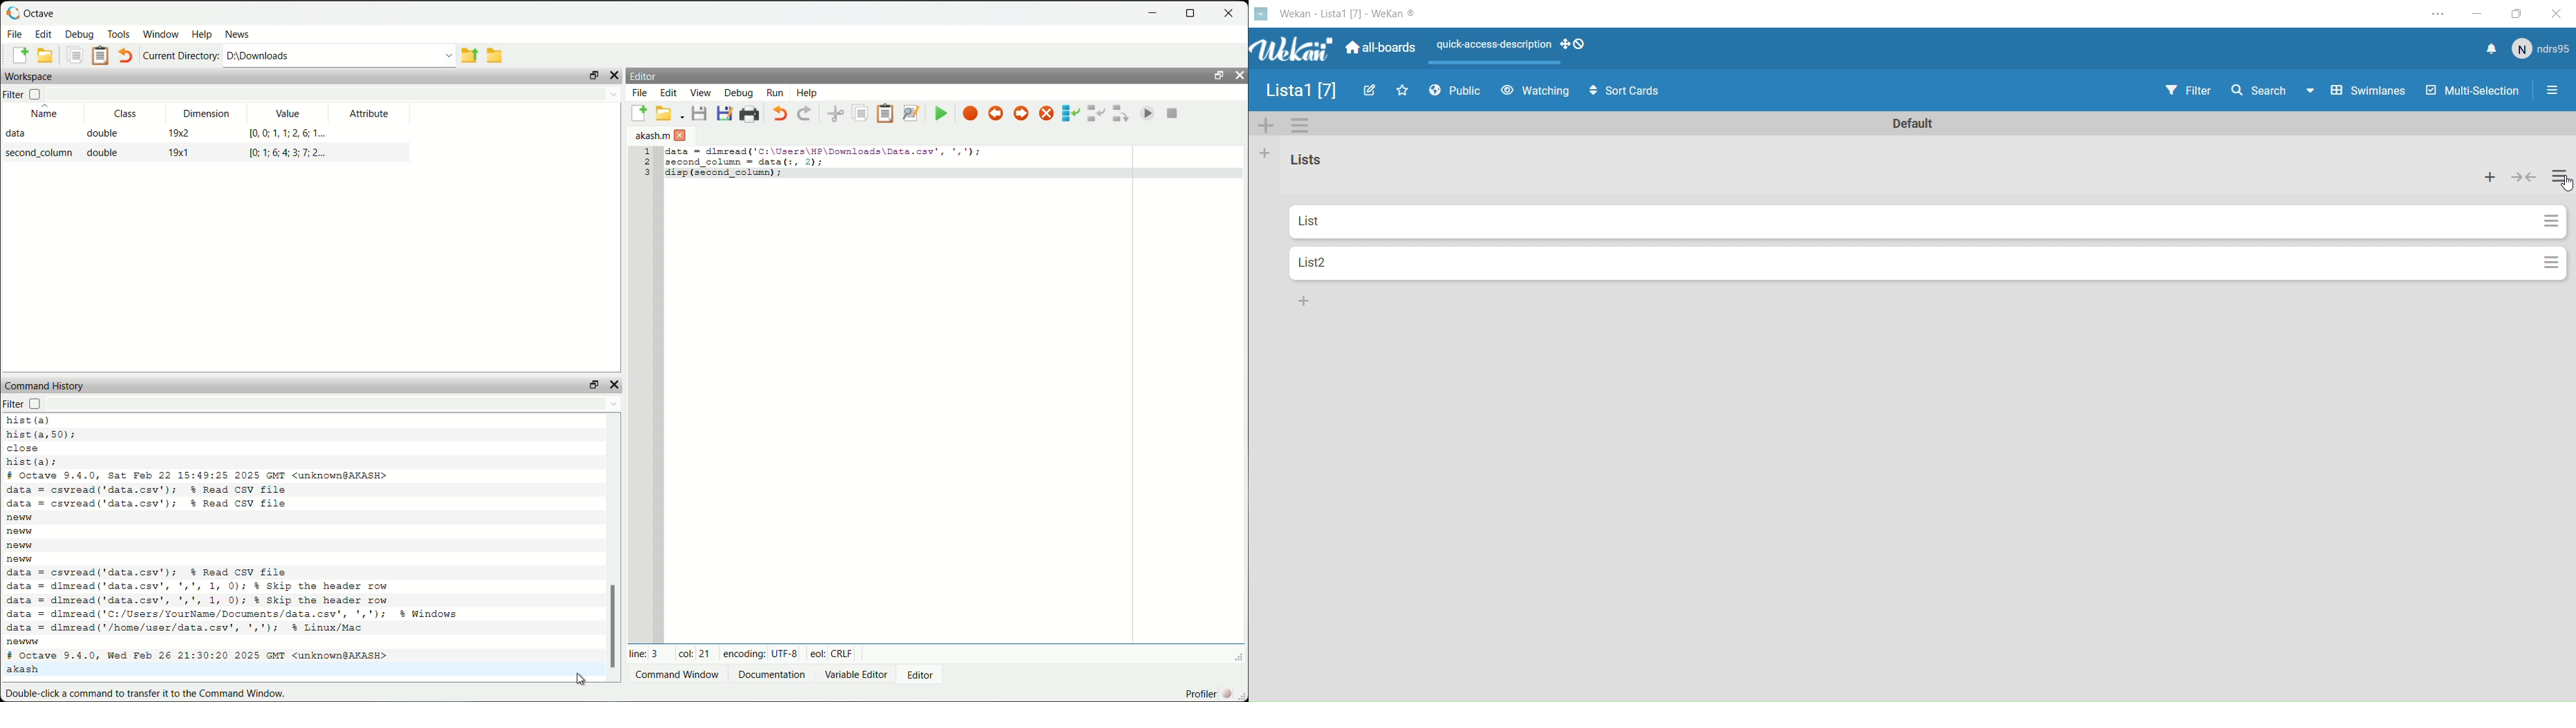  What do you see at coordinates (2543, 51) in the screenshot?
I see `user` at bounding box center [2543, 51].